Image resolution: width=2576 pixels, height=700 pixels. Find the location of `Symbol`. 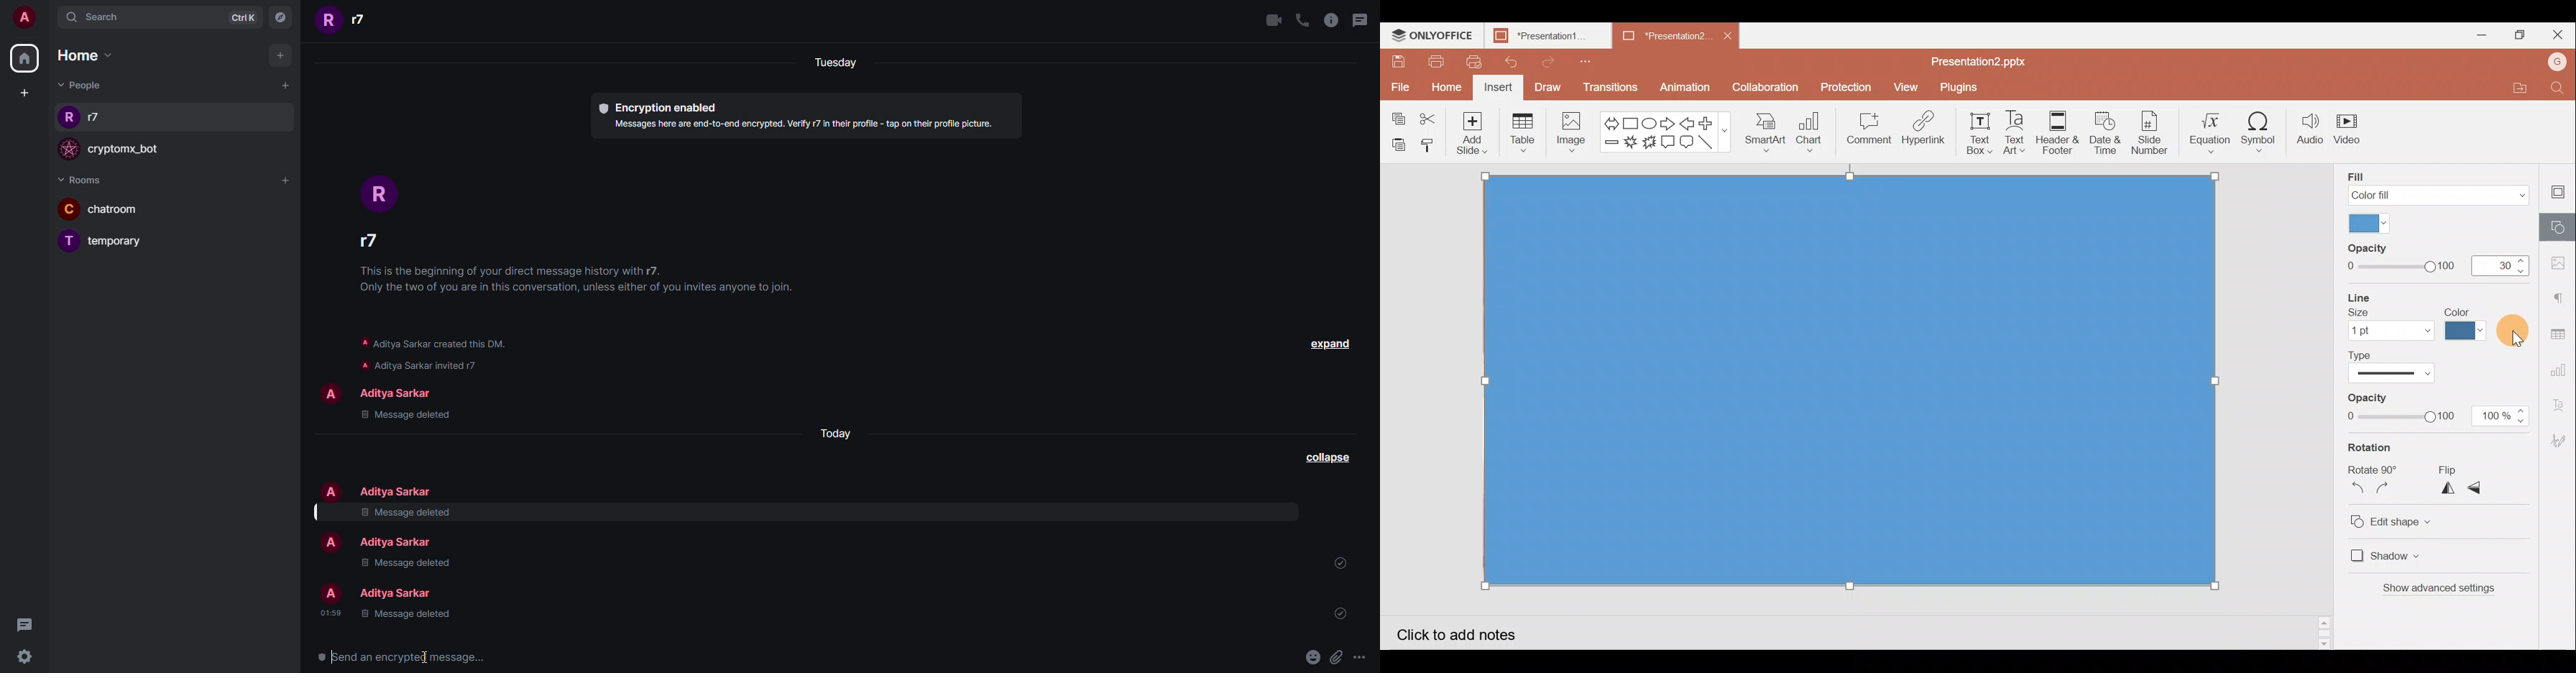

Symbol is located at coordinates (2263, 131).